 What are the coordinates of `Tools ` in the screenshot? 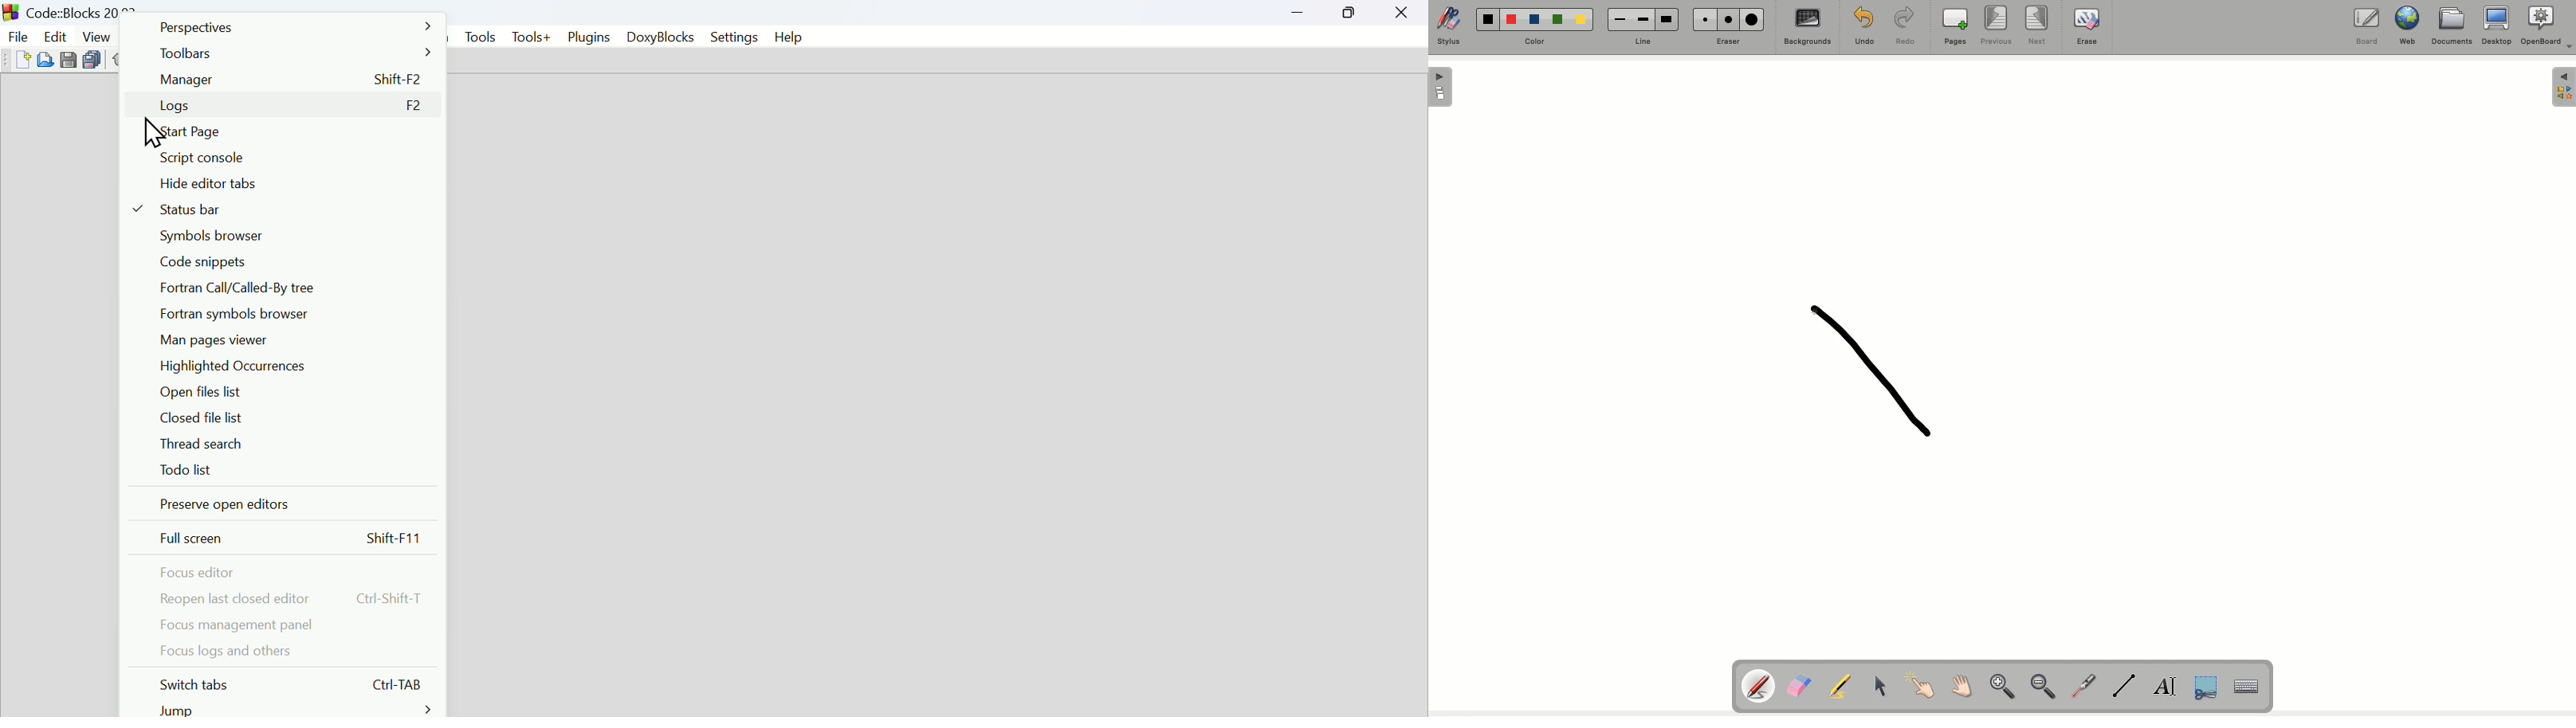 It's located at (479, 36).